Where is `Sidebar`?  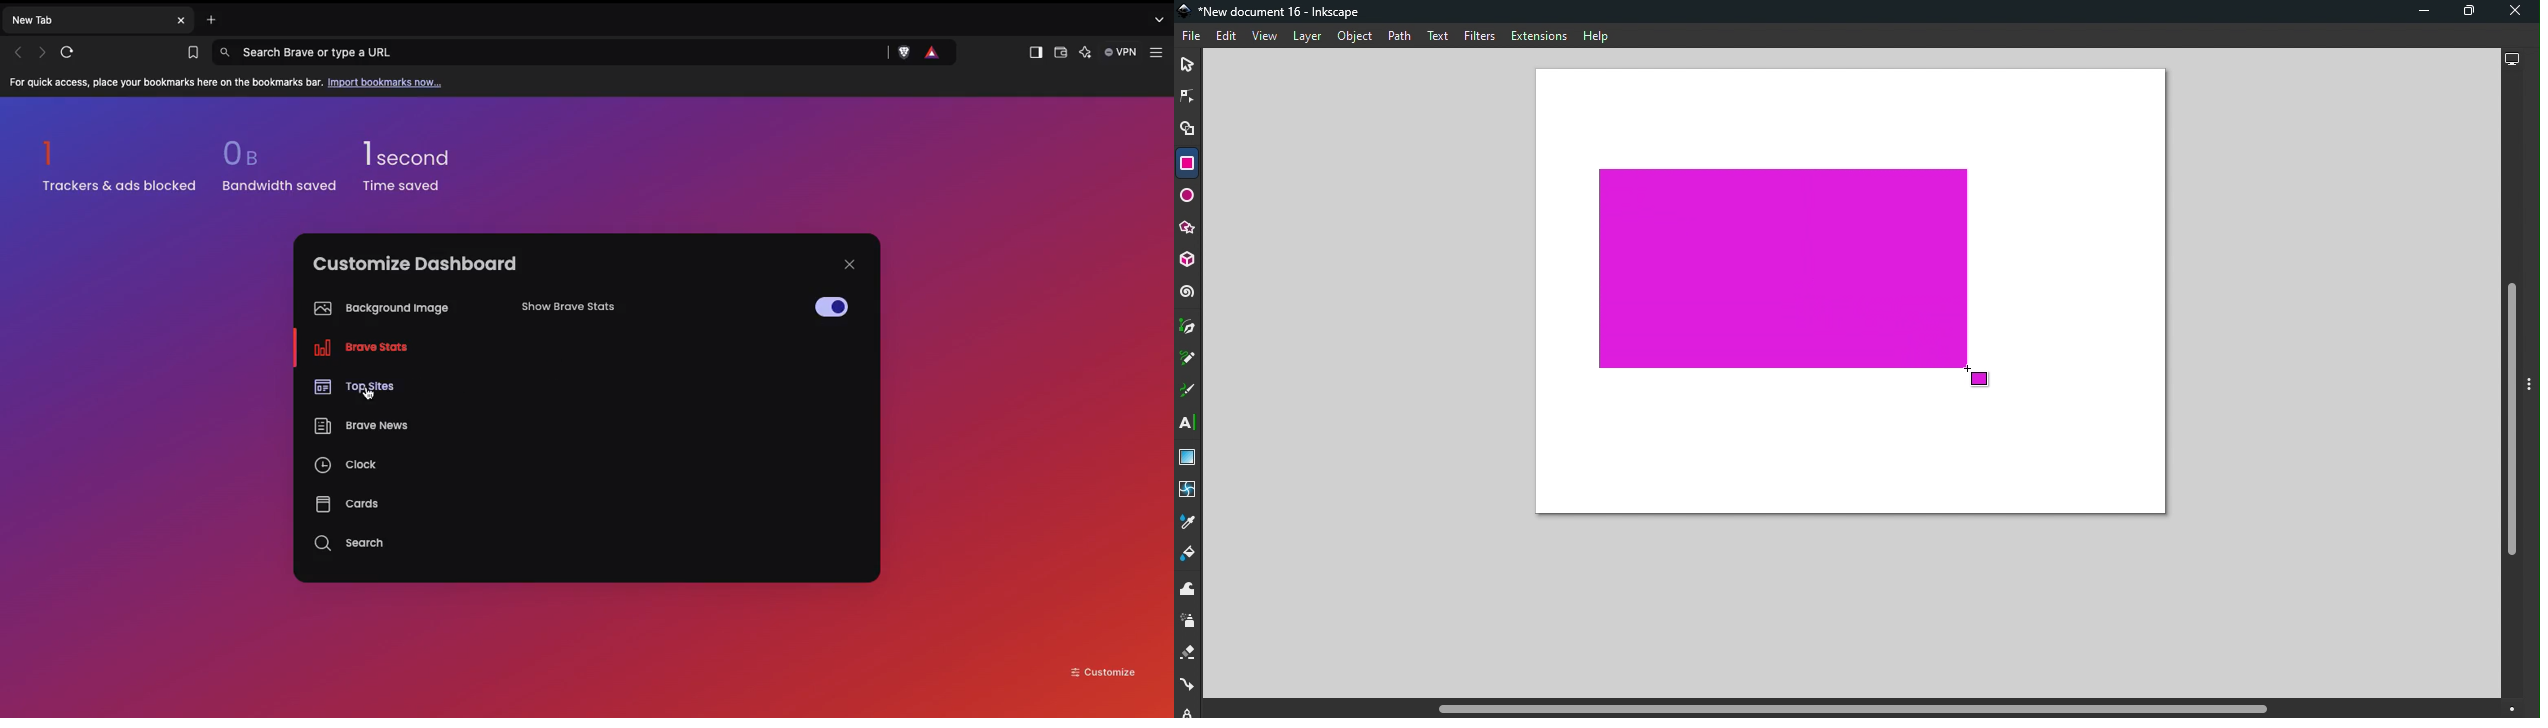 Sidebar is located at coordinates (1035, 53).